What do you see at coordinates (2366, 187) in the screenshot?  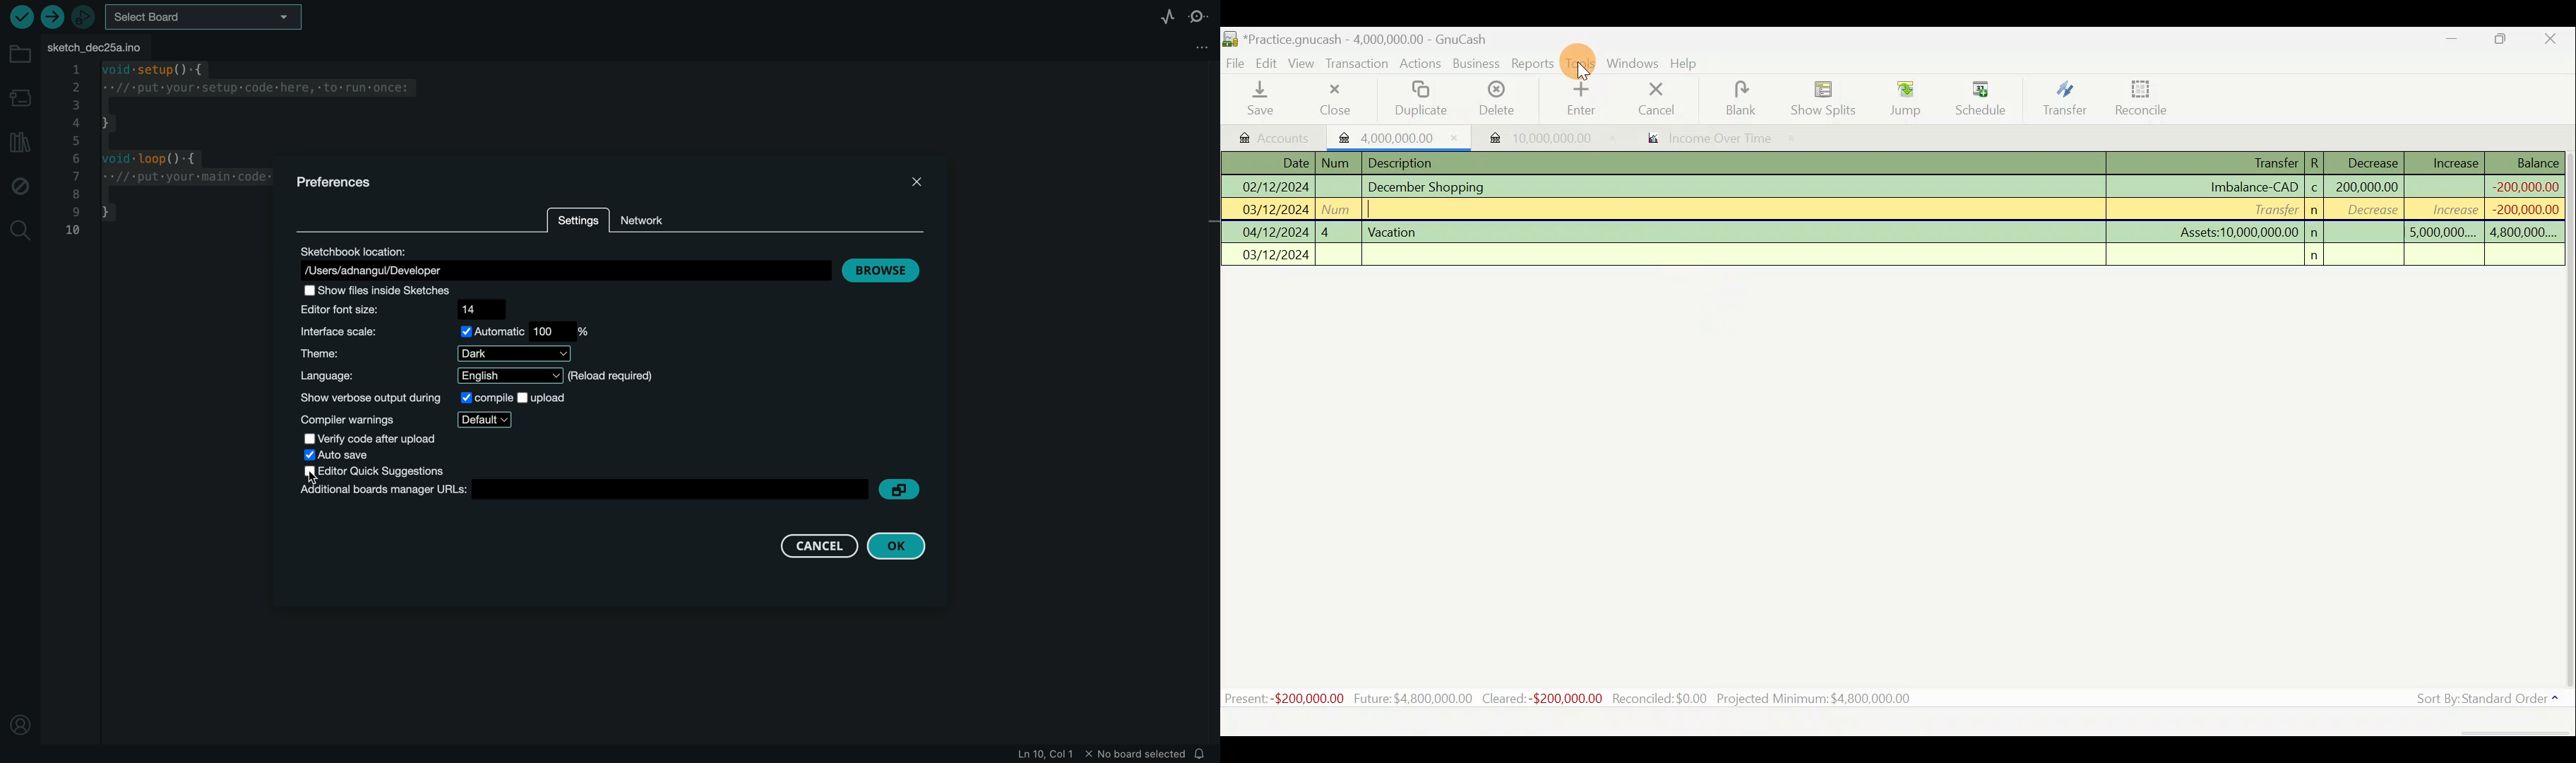 I see `200,000,000` at bounding box center [2366, 187].